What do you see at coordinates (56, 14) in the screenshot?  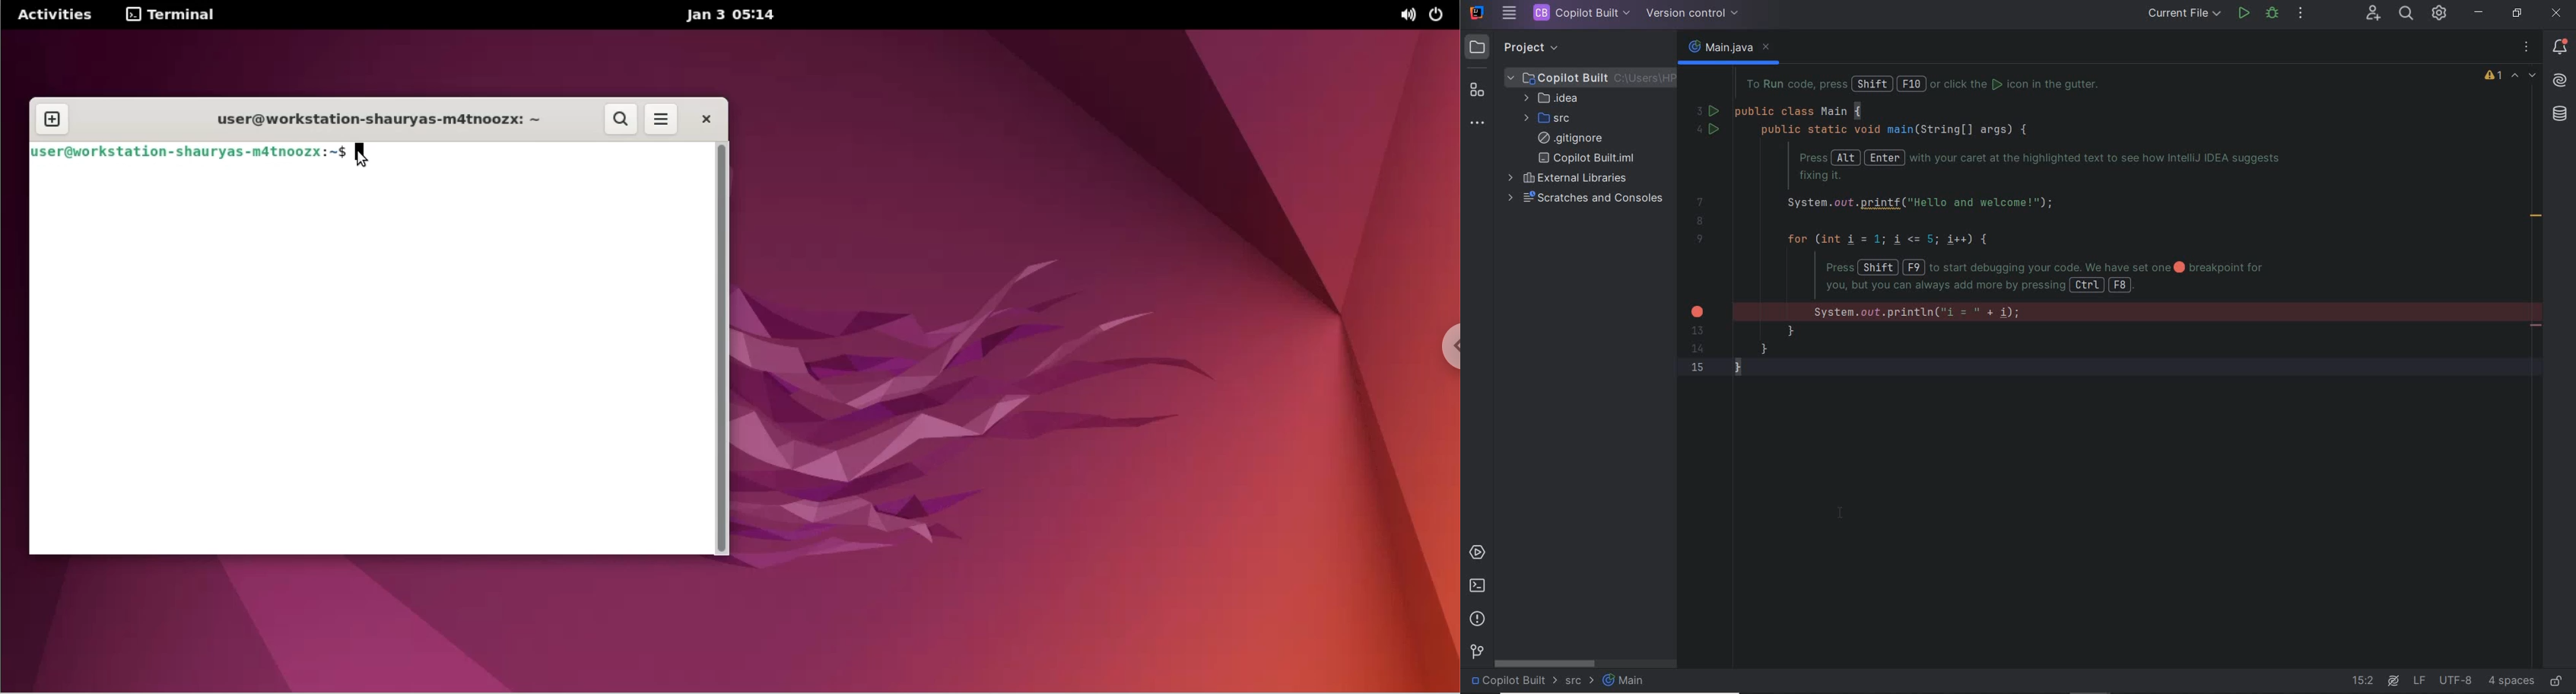 I see `Activities` at bounding box center [56, 14].